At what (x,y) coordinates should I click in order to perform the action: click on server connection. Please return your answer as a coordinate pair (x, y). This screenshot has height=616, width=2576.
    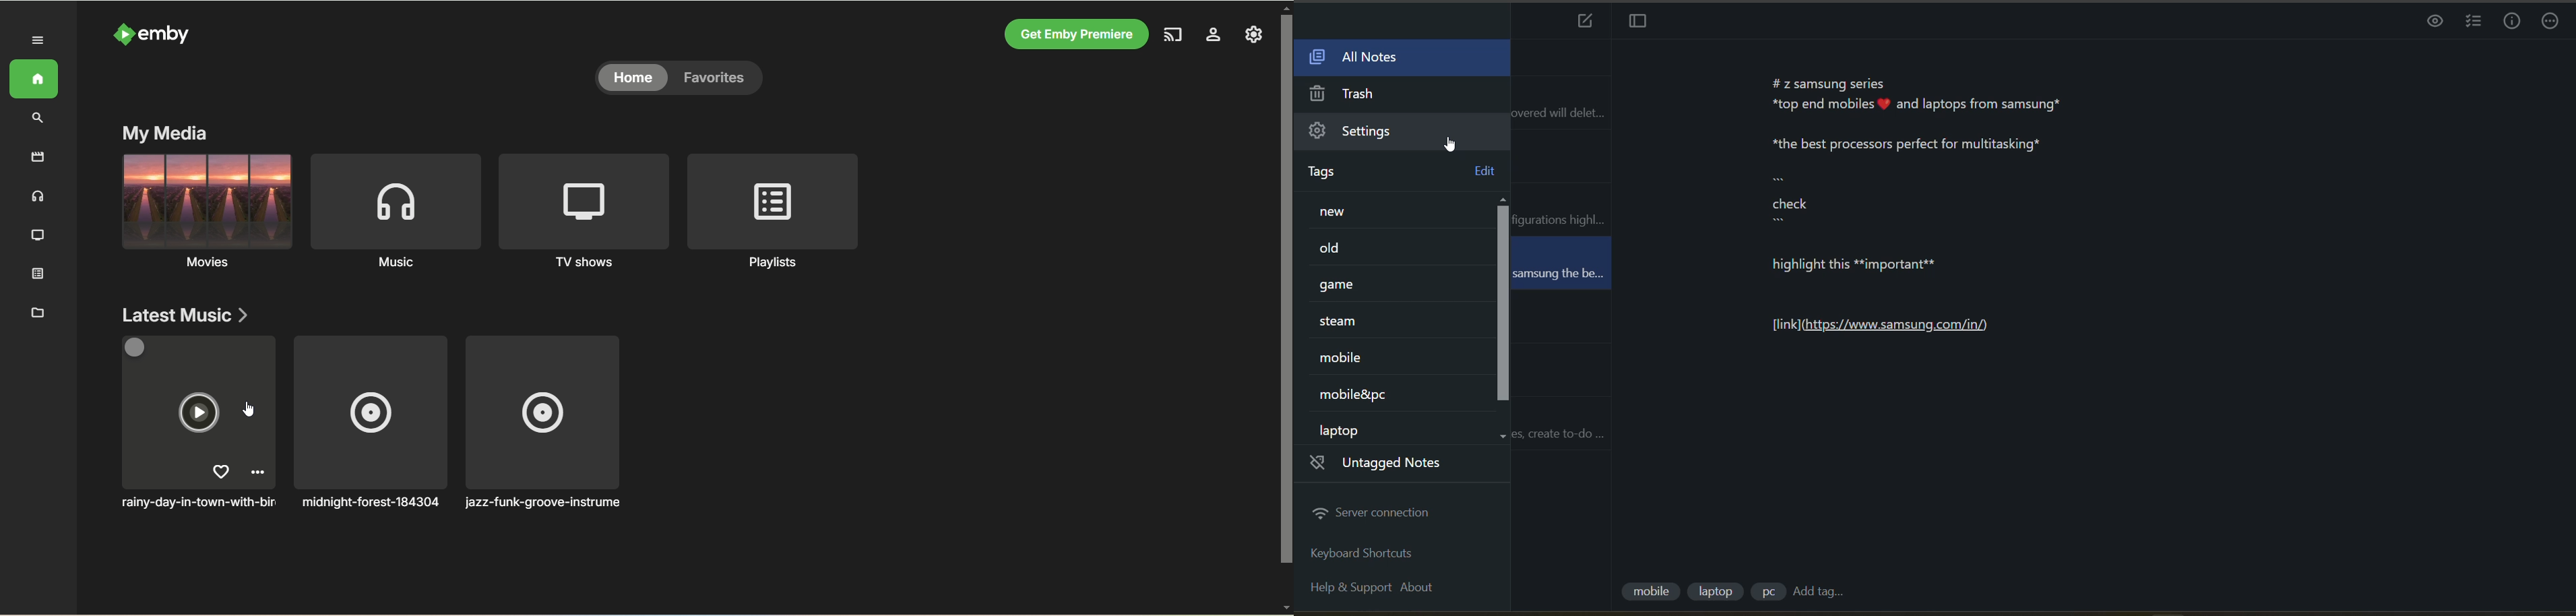
    Looking at the image, I should click on (1373, 514).